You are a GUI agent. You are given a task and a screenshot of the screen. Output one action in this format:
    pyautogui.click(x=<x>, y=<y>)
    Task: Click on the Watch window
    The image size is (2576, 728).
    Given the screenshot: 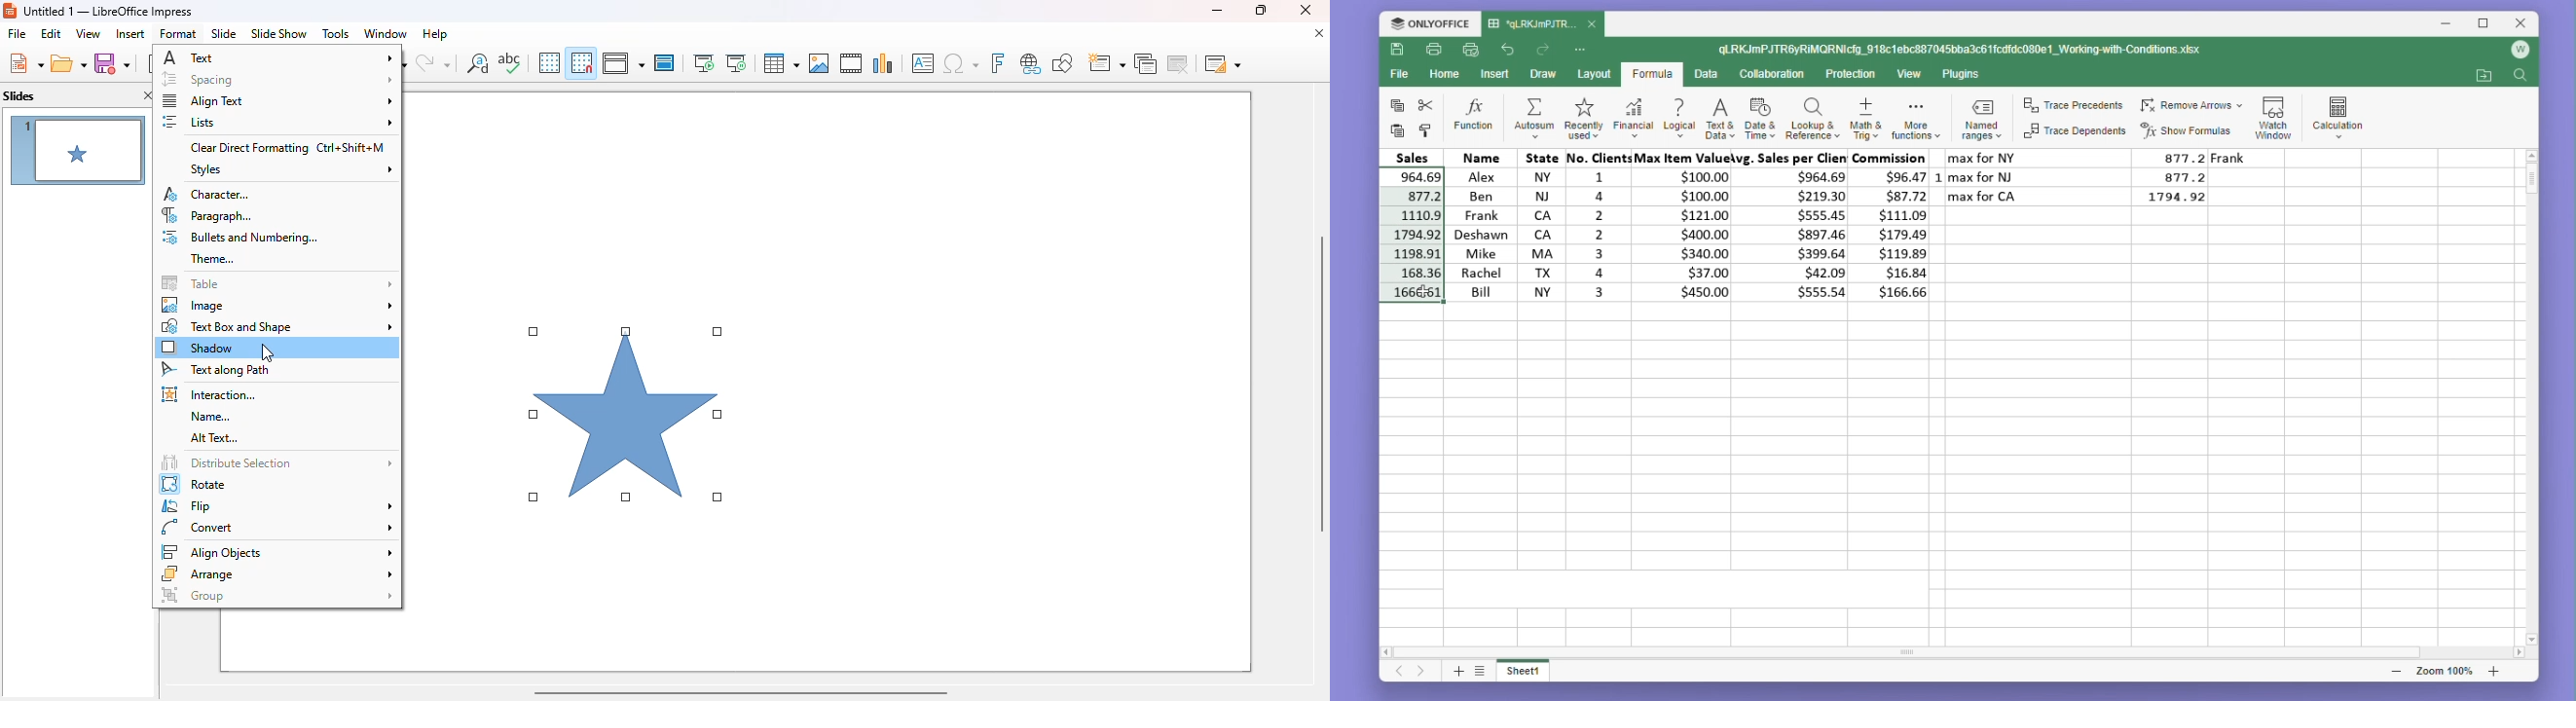 What is the action you would take?
    pyautogui.click(x=2274, y=115)
    